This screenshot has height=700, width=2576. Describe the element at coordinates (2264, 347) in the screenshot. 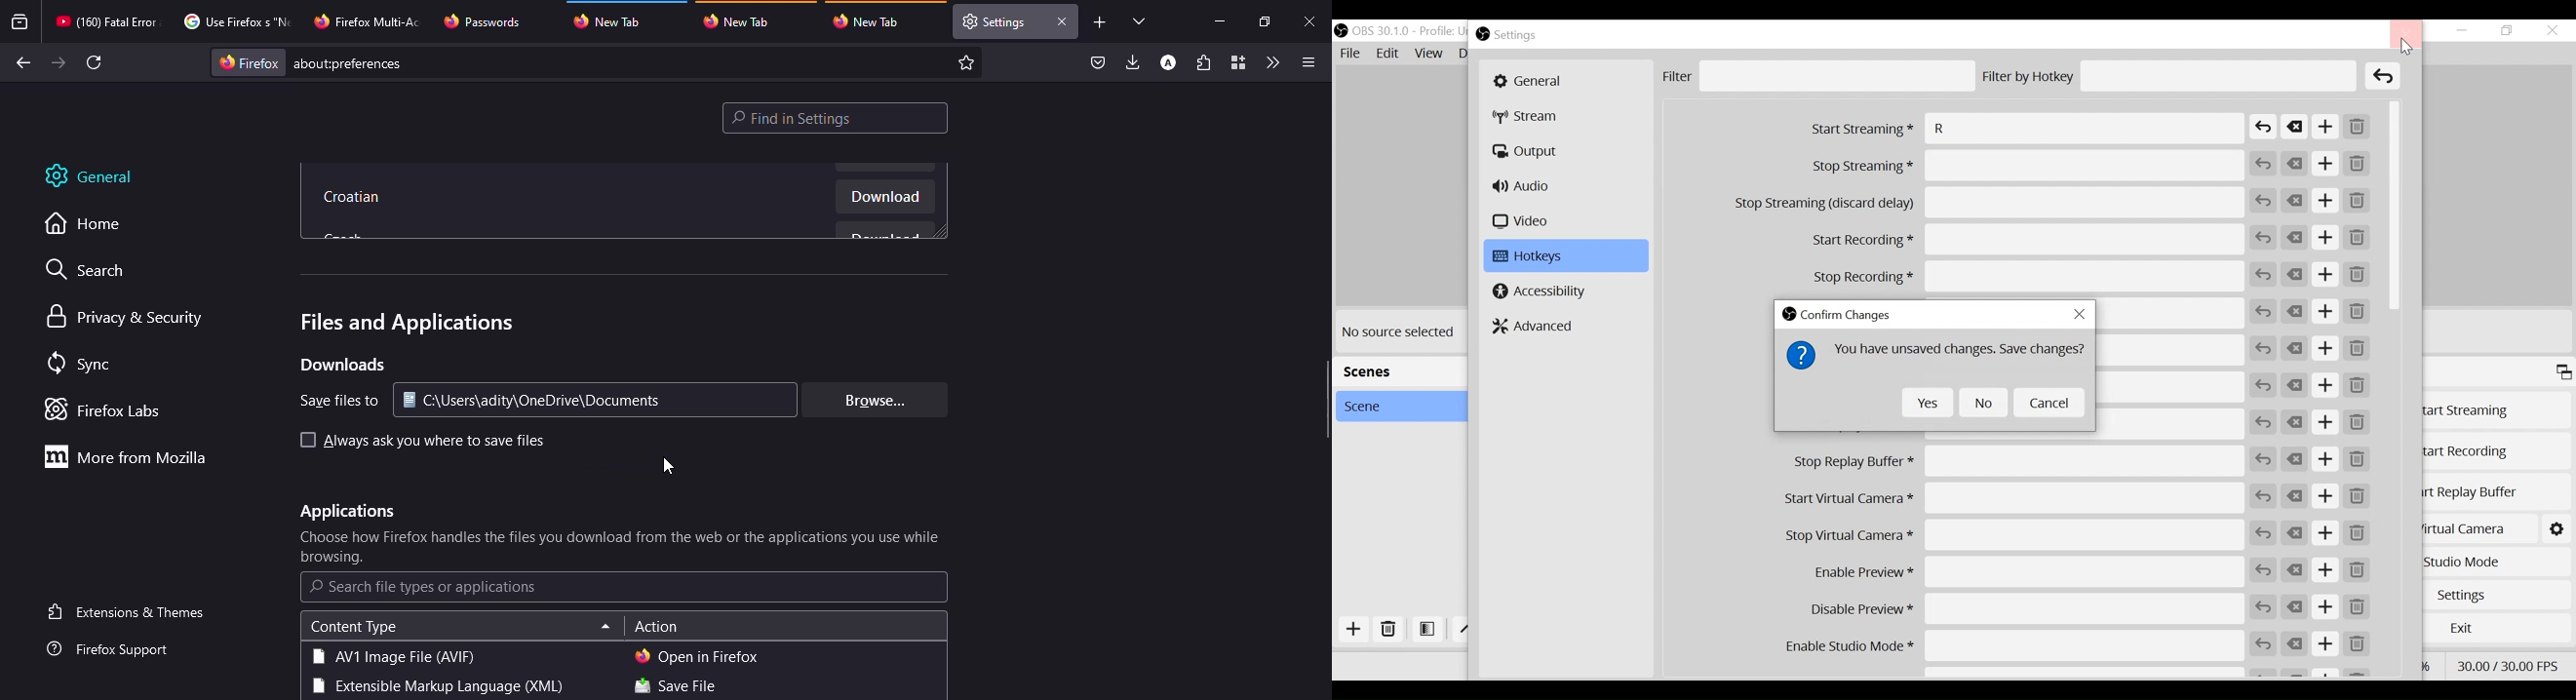

I see `Revert` at that location.